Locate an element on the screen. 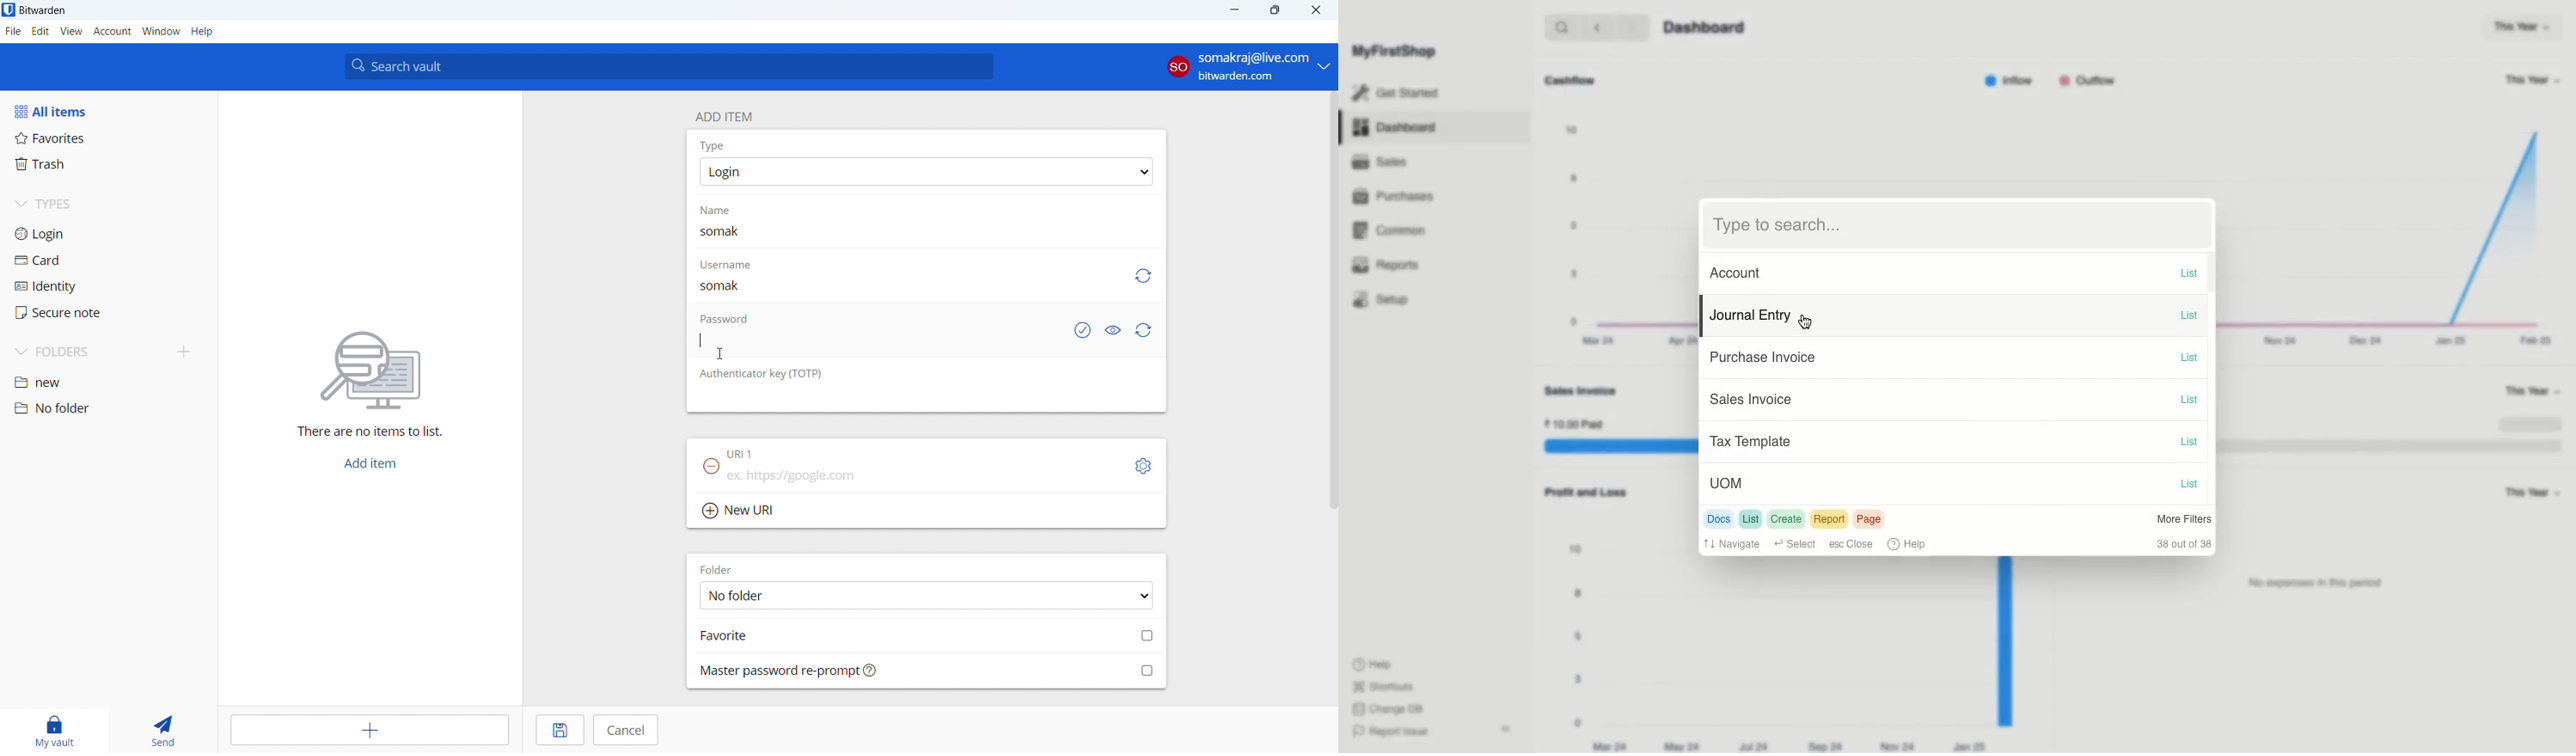 This screenshot has width=2576, height=756. List is located at coordinates (2189, 274).